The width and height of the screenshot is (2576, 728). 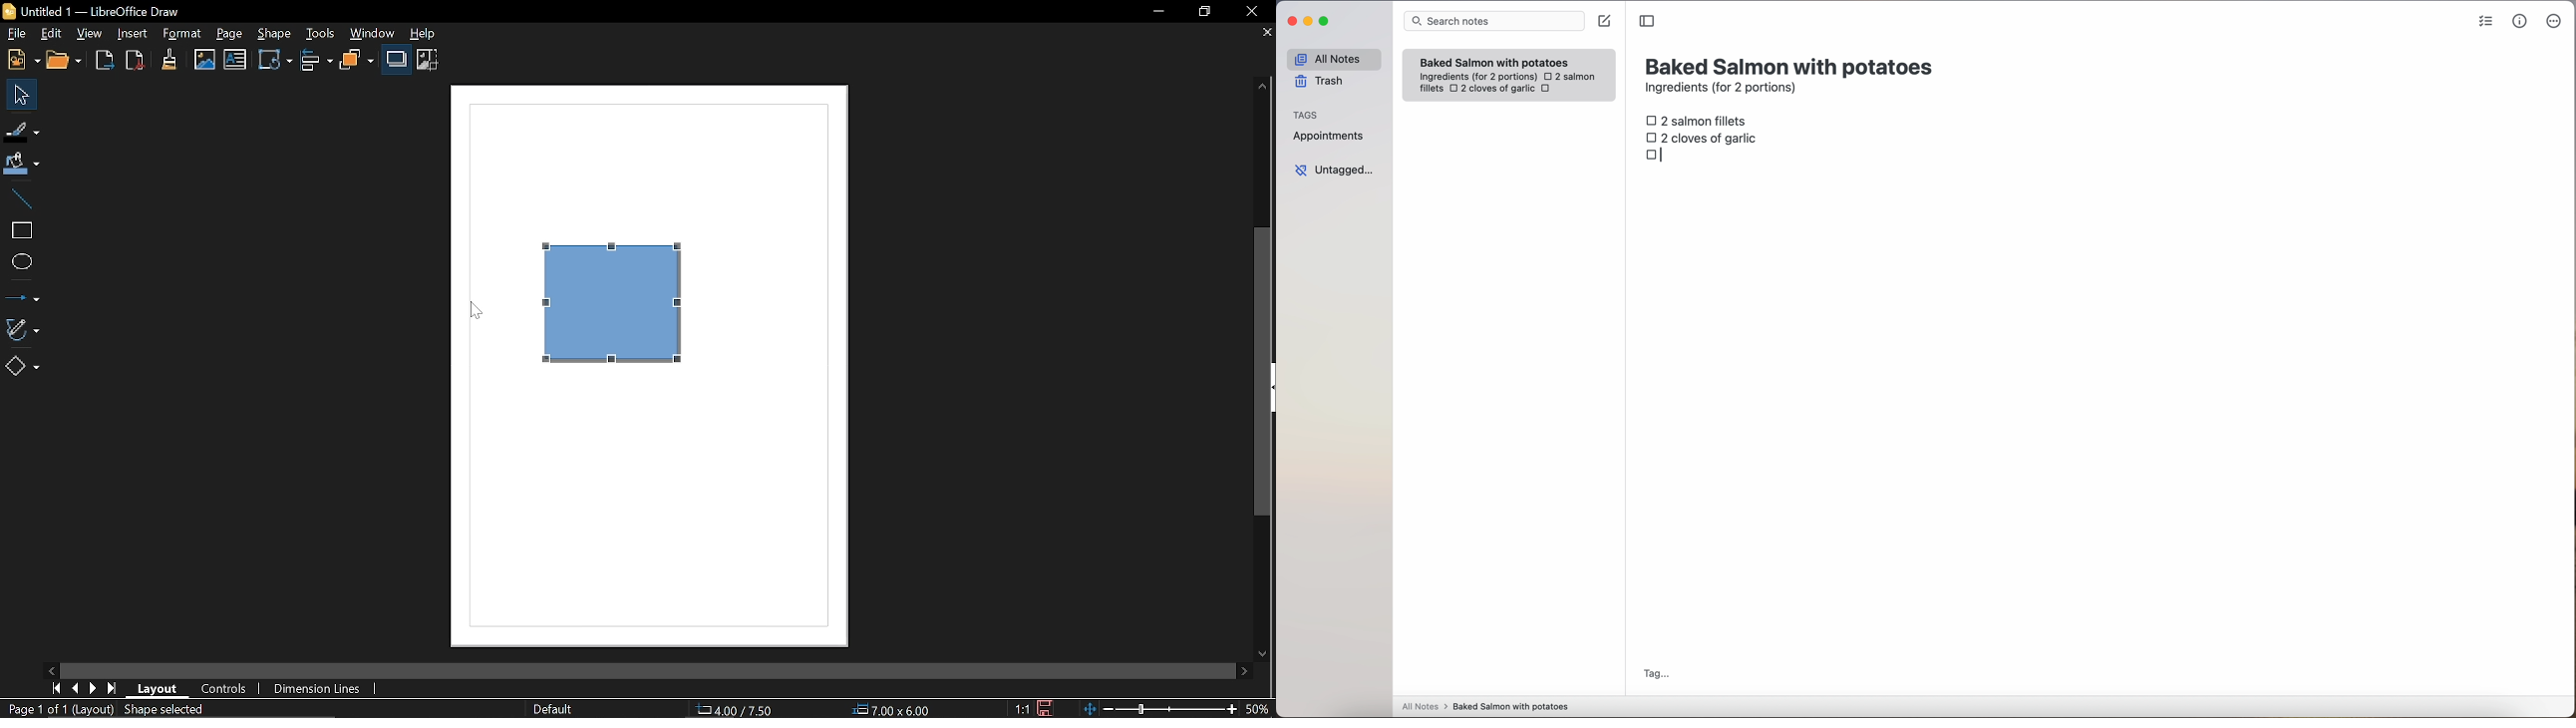 What do you see at coordinates (1334, 58) in the screenshot?
I see `all notes` at bounding box center [1334, 58].